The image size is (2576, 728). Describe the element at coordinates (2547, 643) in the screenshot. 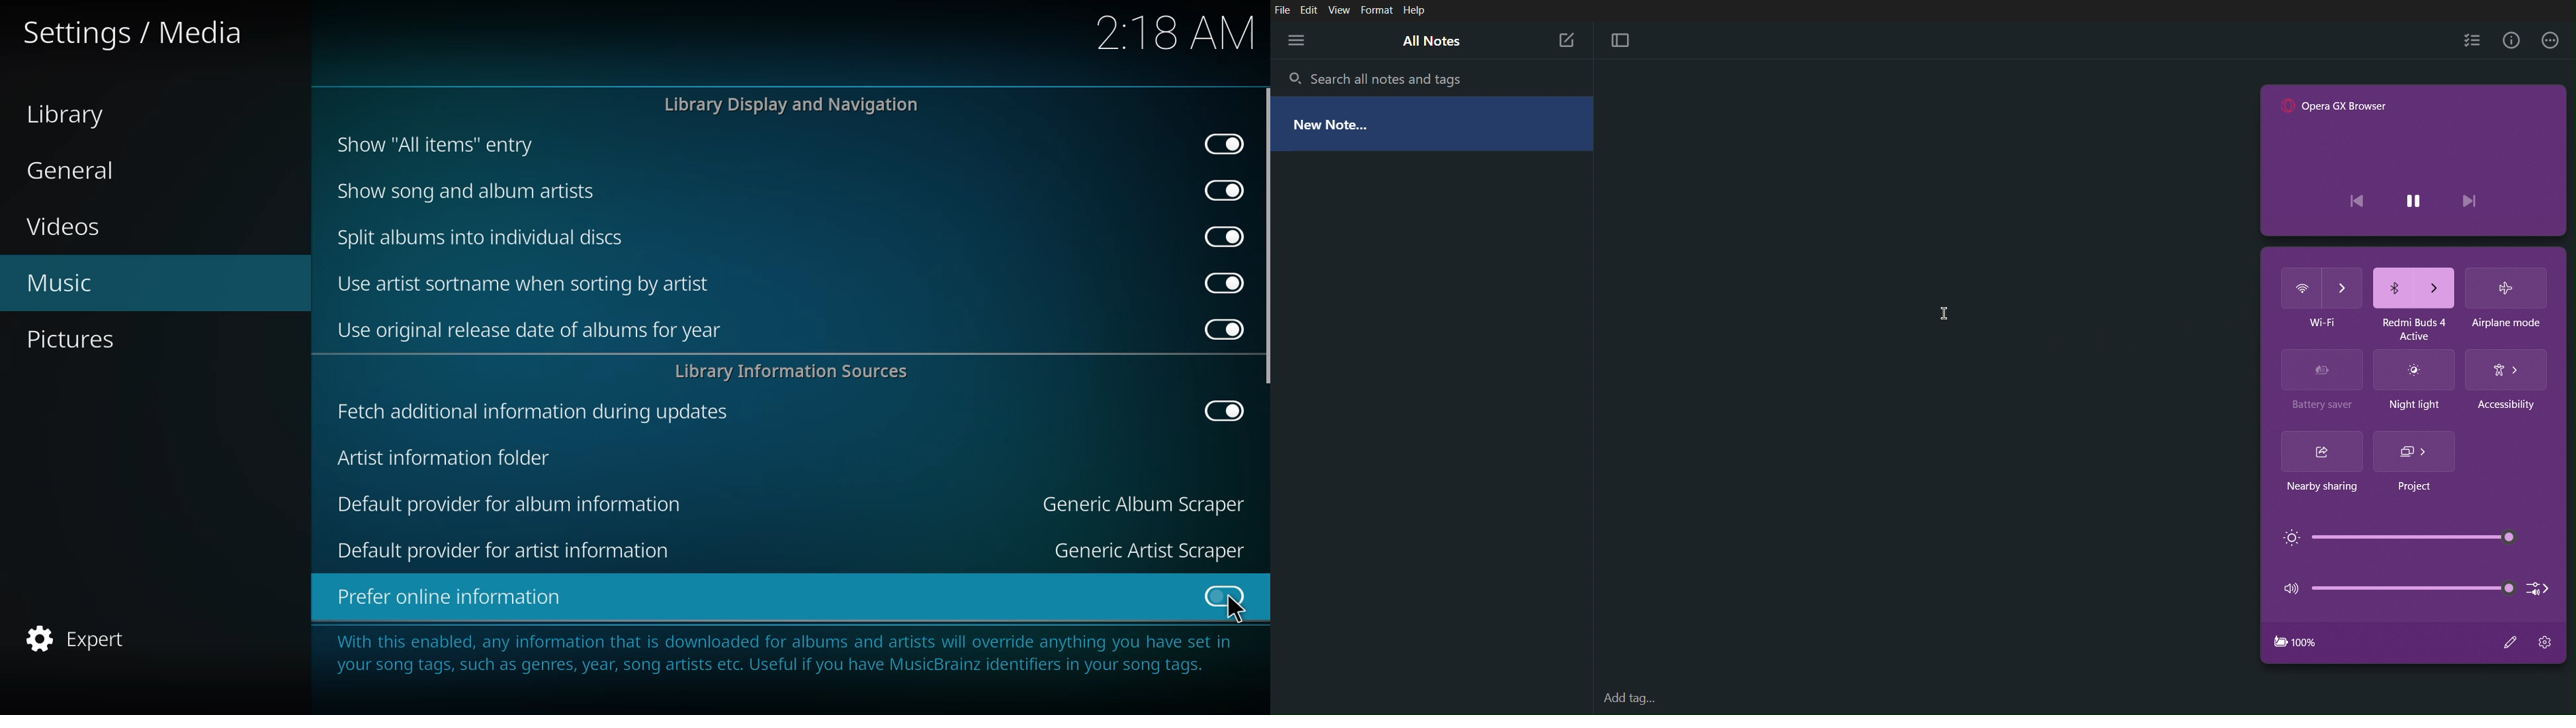

I see `Settings` at that location.